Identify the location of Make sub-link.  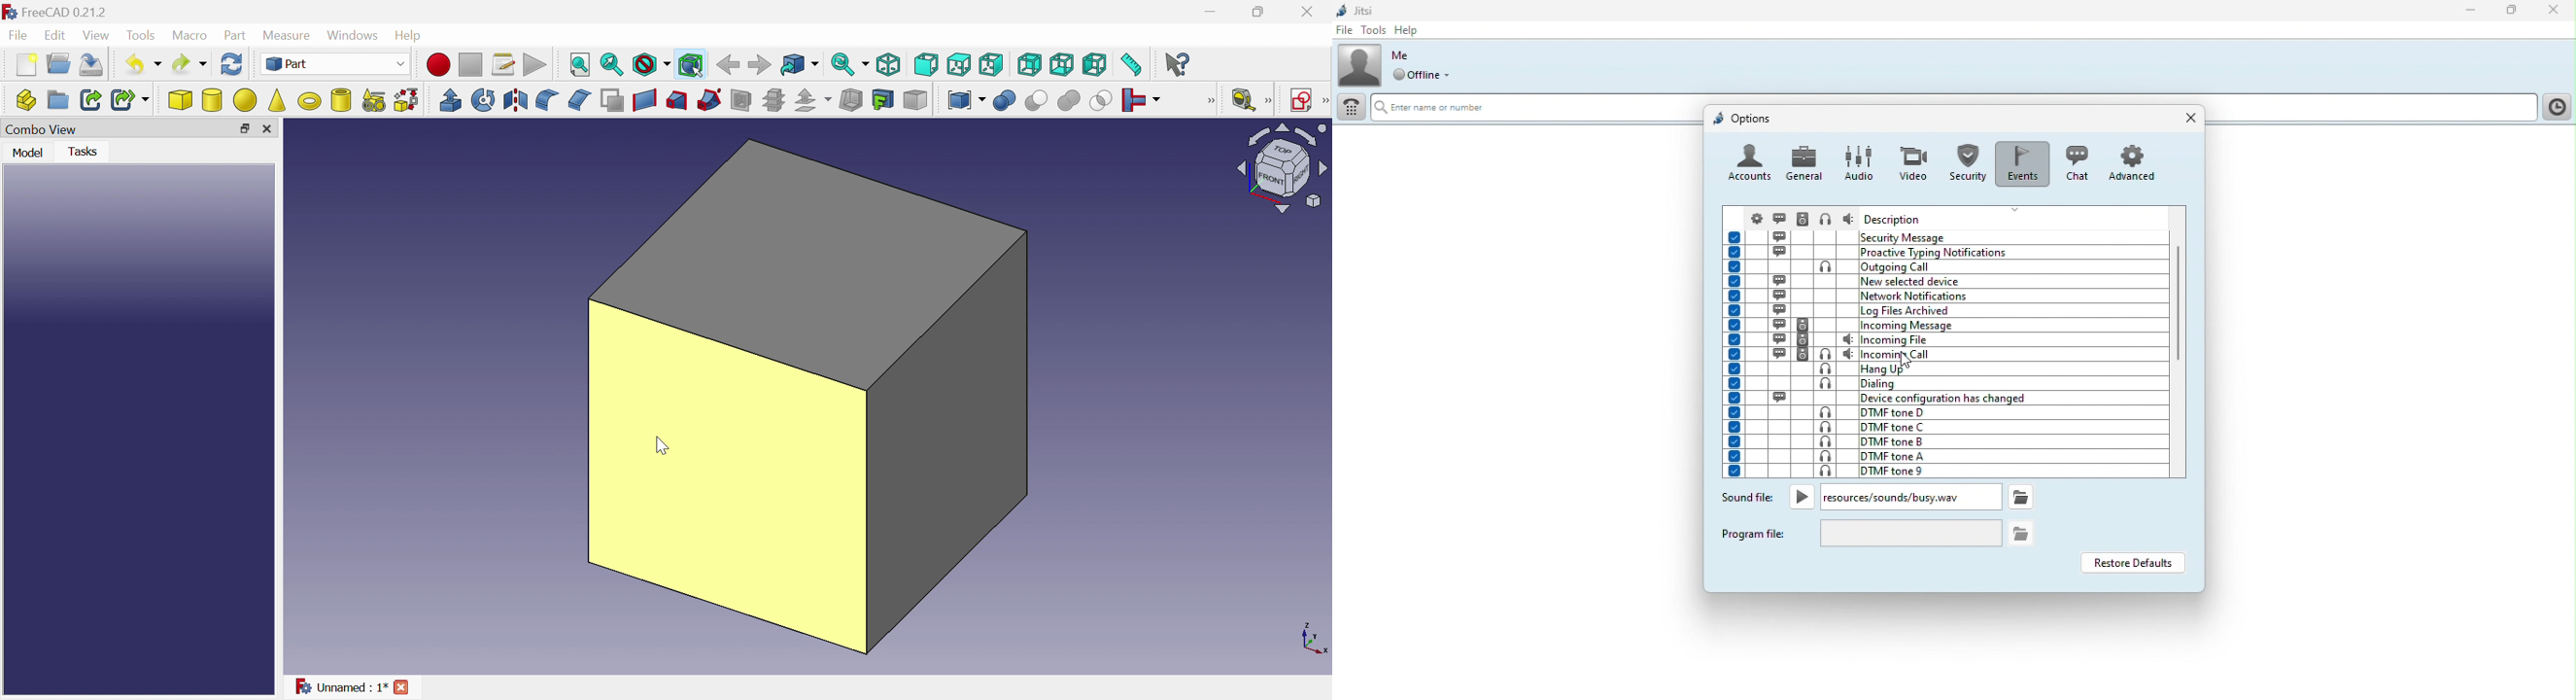
(131, 101).